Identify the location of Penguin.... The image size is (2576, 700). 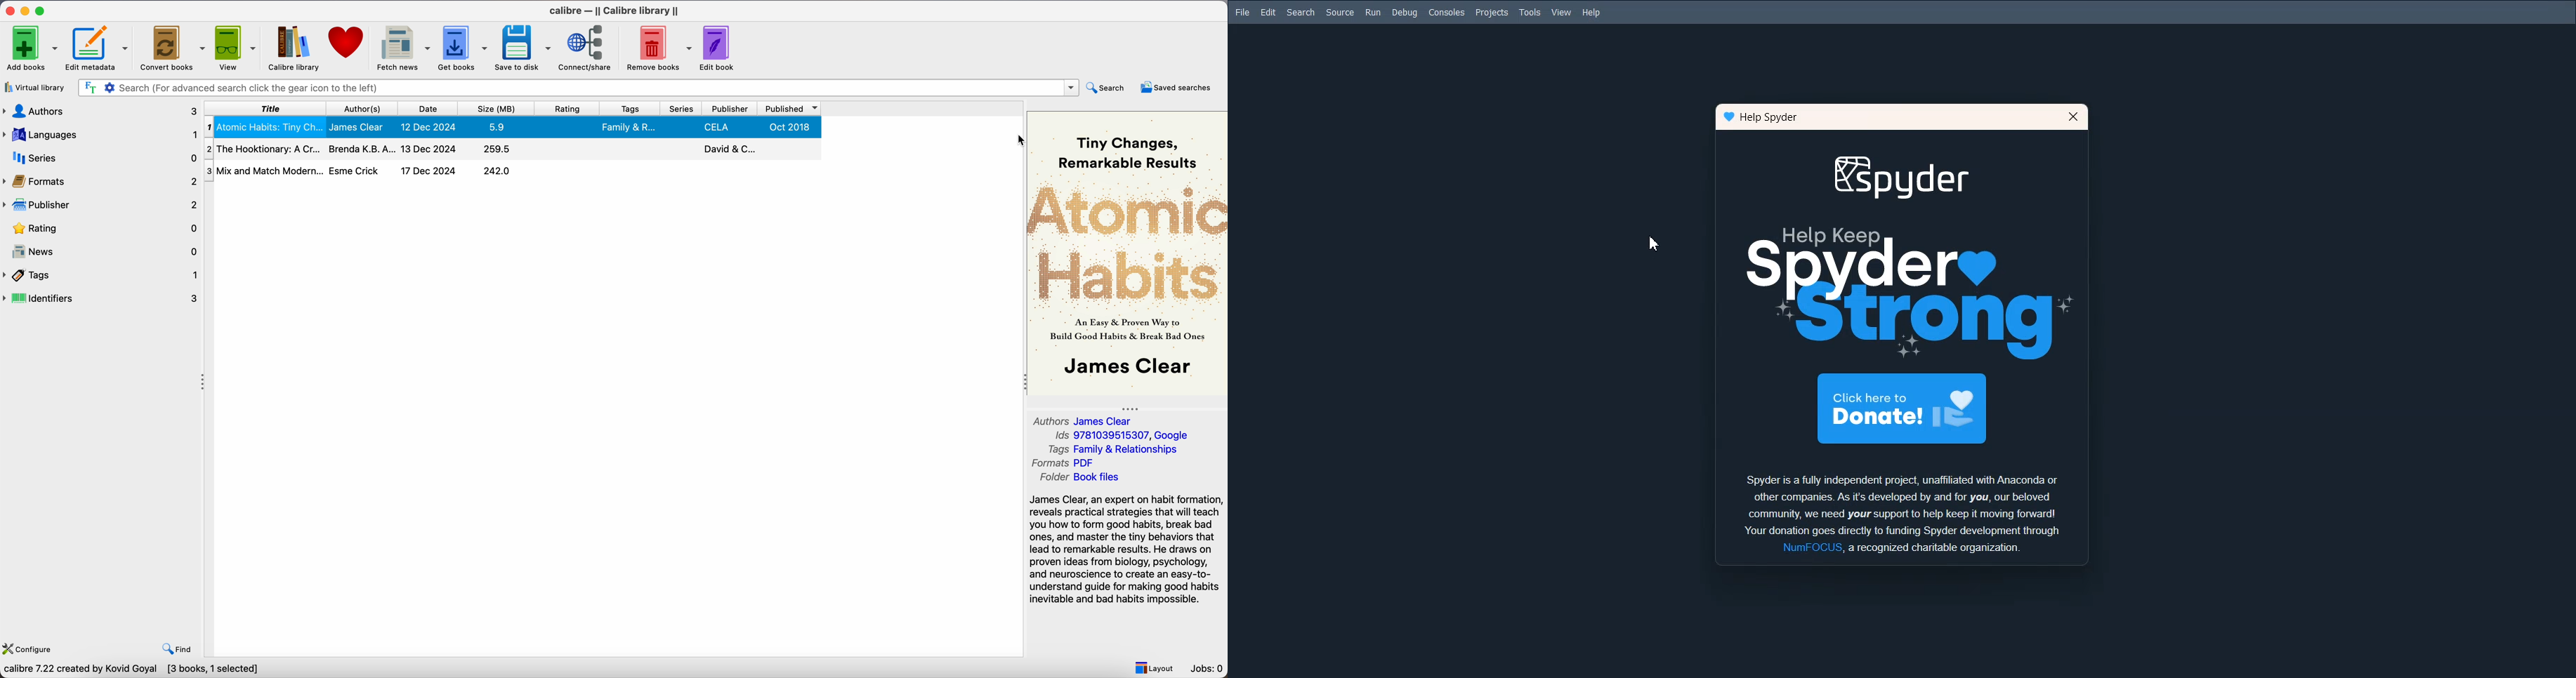
(727, 127).